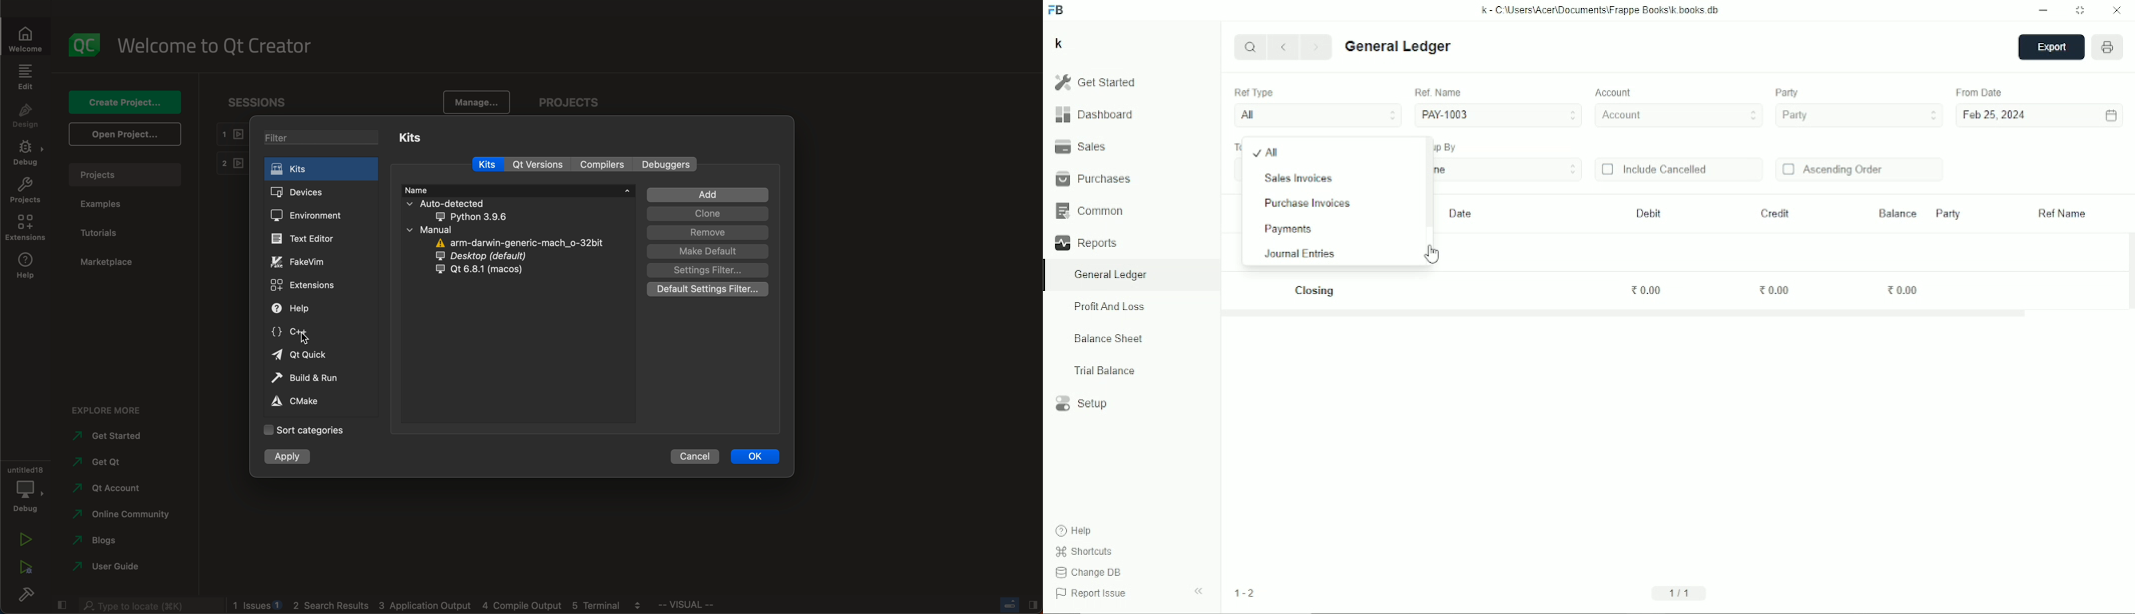 The image size is (2156, 616). I want to click on Closing, so click(1317, 291).